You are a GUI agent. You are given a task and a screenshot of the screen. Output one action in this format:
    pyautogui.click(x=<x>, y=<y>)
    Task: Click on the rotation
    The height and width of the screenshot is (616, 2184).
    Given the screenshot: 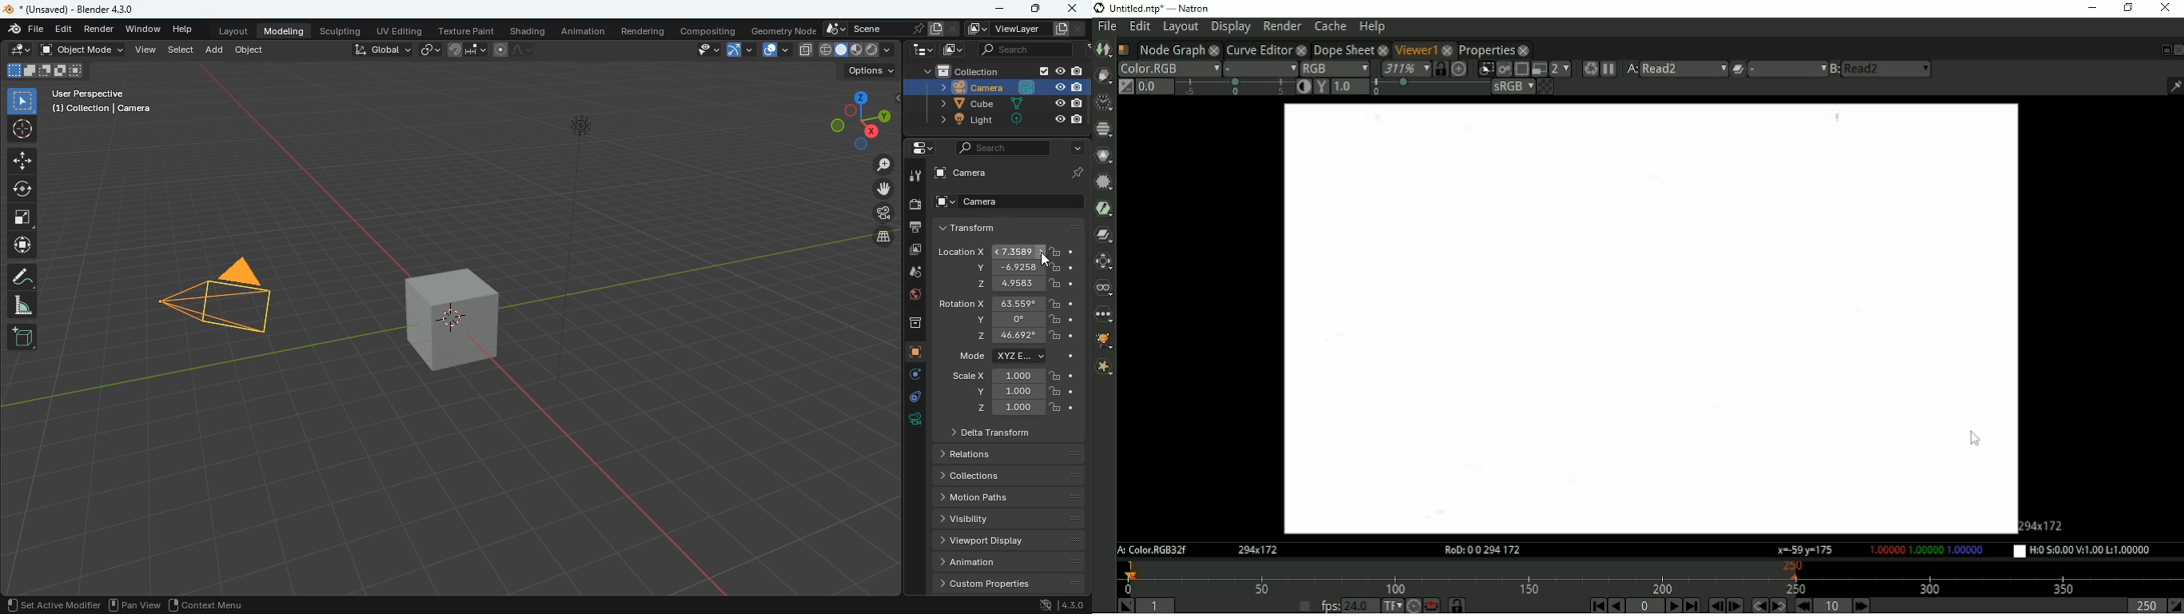 What is the action you would take?
    pyautogui.click(x=912, y=421)
    